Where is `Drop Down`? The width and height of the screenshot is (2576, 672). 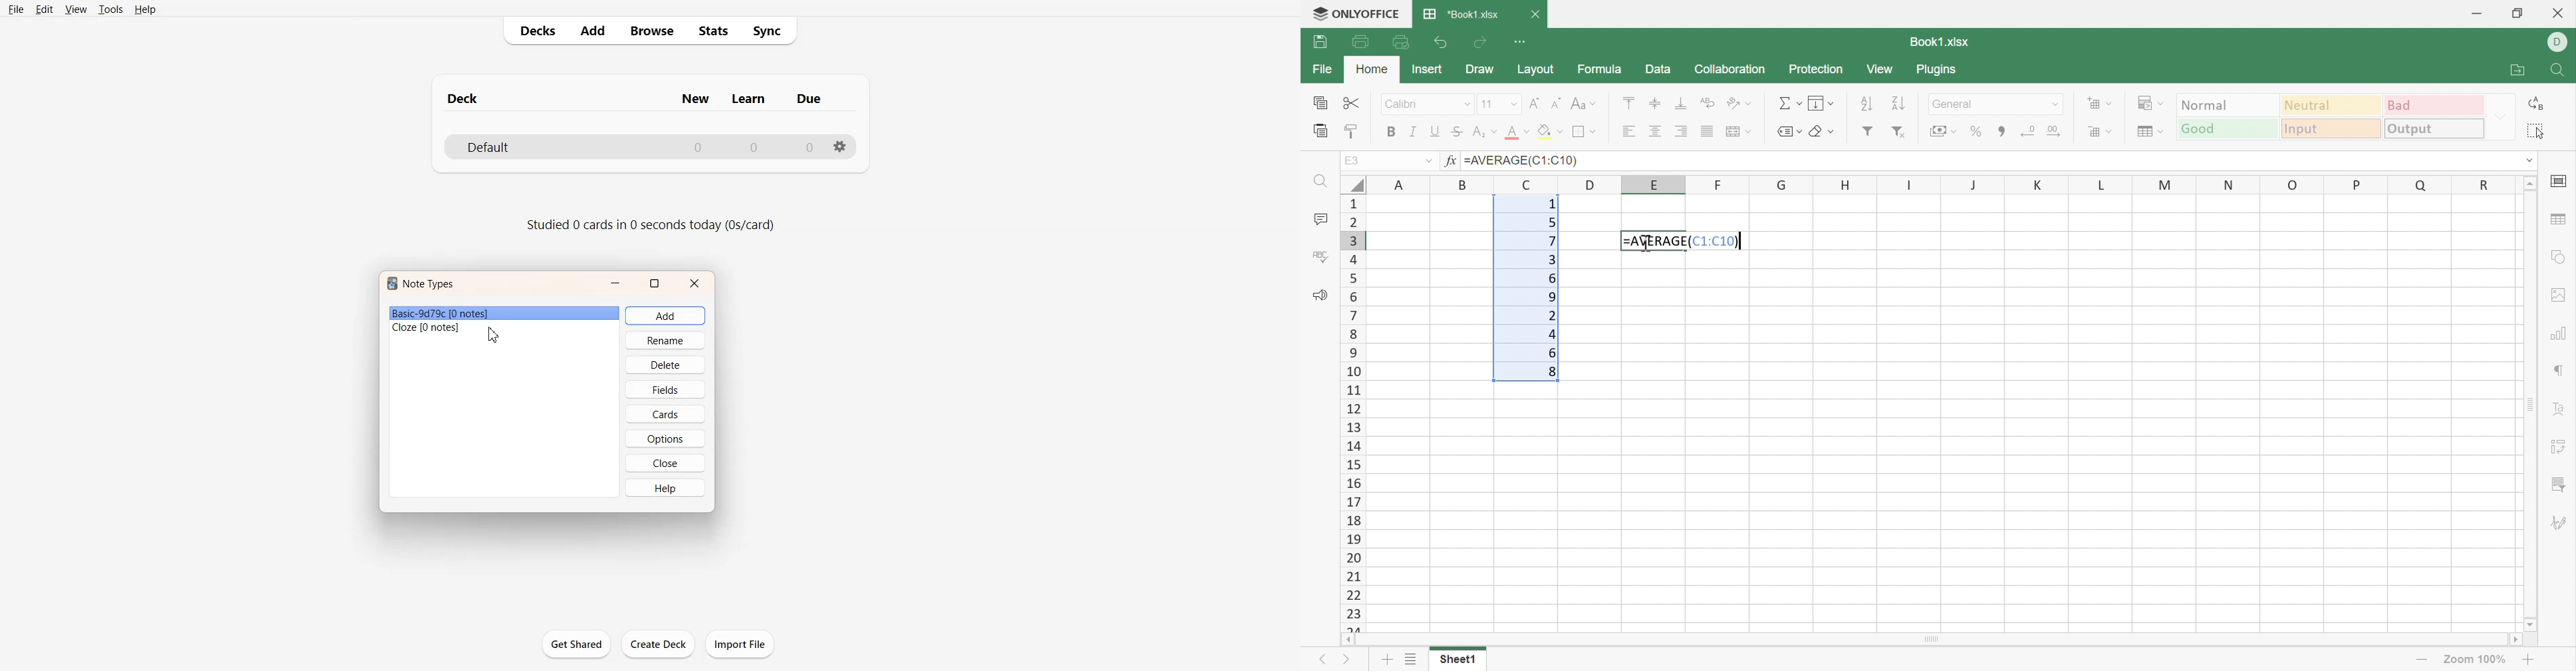 Drop Down is located at coordinates (2501, 119).